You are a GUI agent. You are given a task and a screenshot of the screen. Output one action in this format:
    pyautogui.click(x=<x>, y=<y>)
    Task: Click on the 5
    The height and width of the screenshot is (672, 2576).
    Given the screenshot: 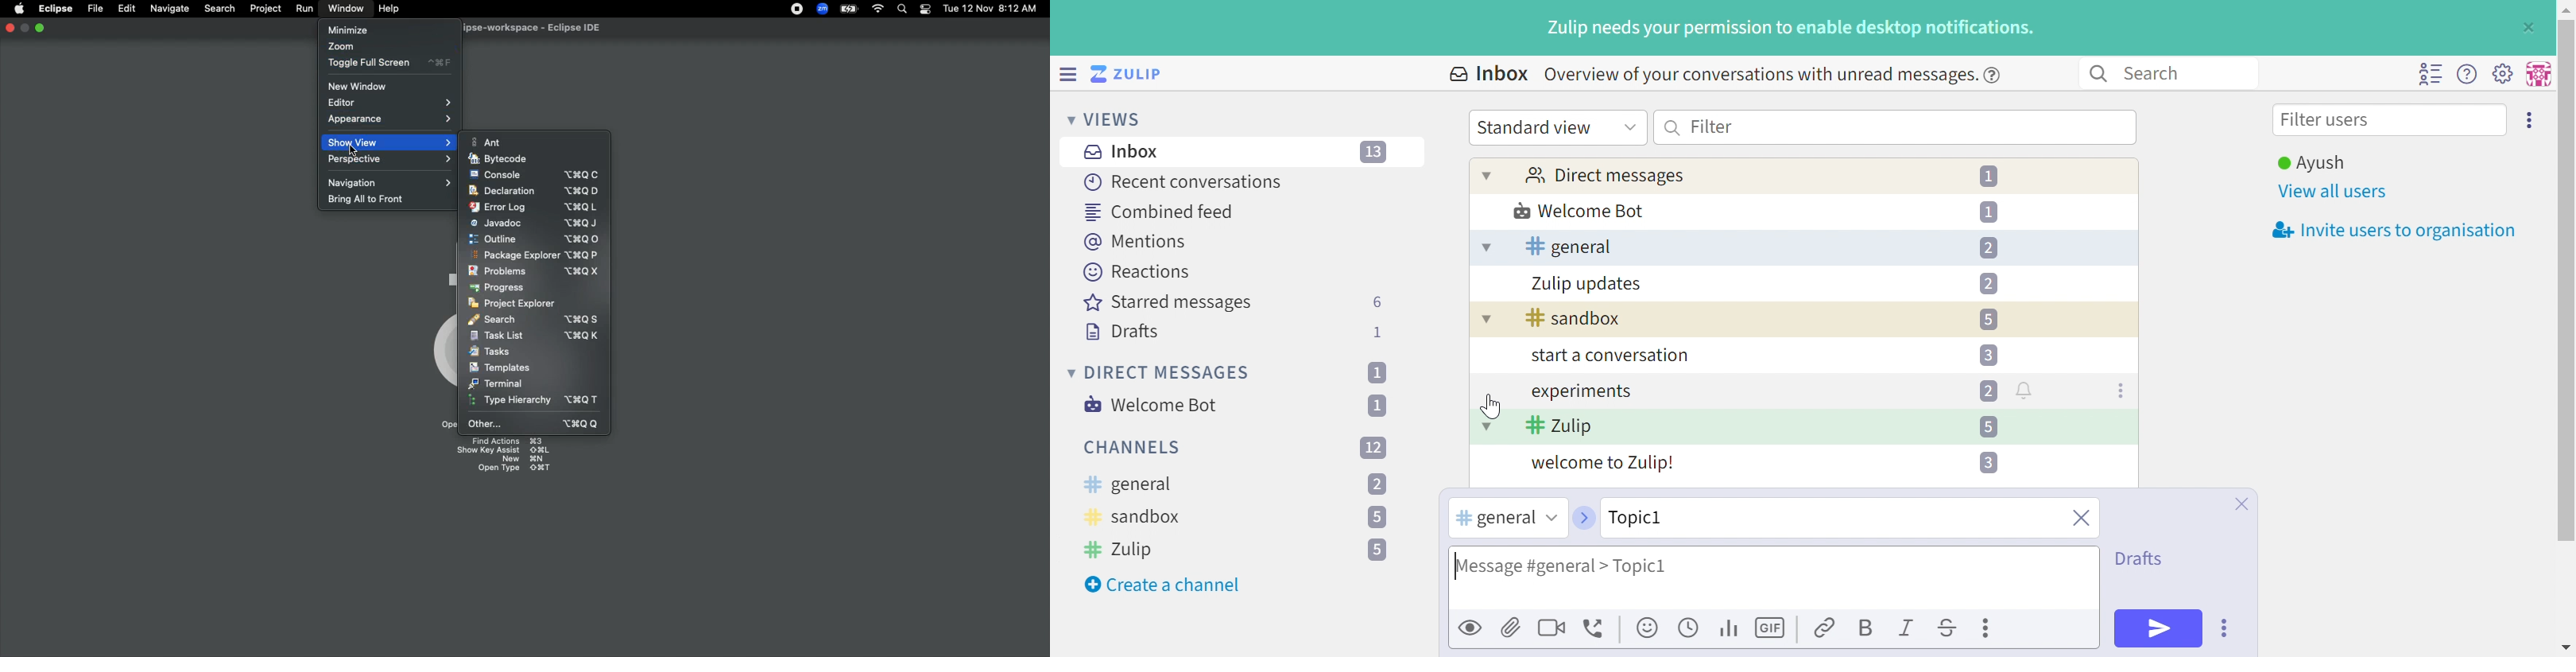 What is the action you would take?
    pyautogui.click(x=1377, y=550)
    